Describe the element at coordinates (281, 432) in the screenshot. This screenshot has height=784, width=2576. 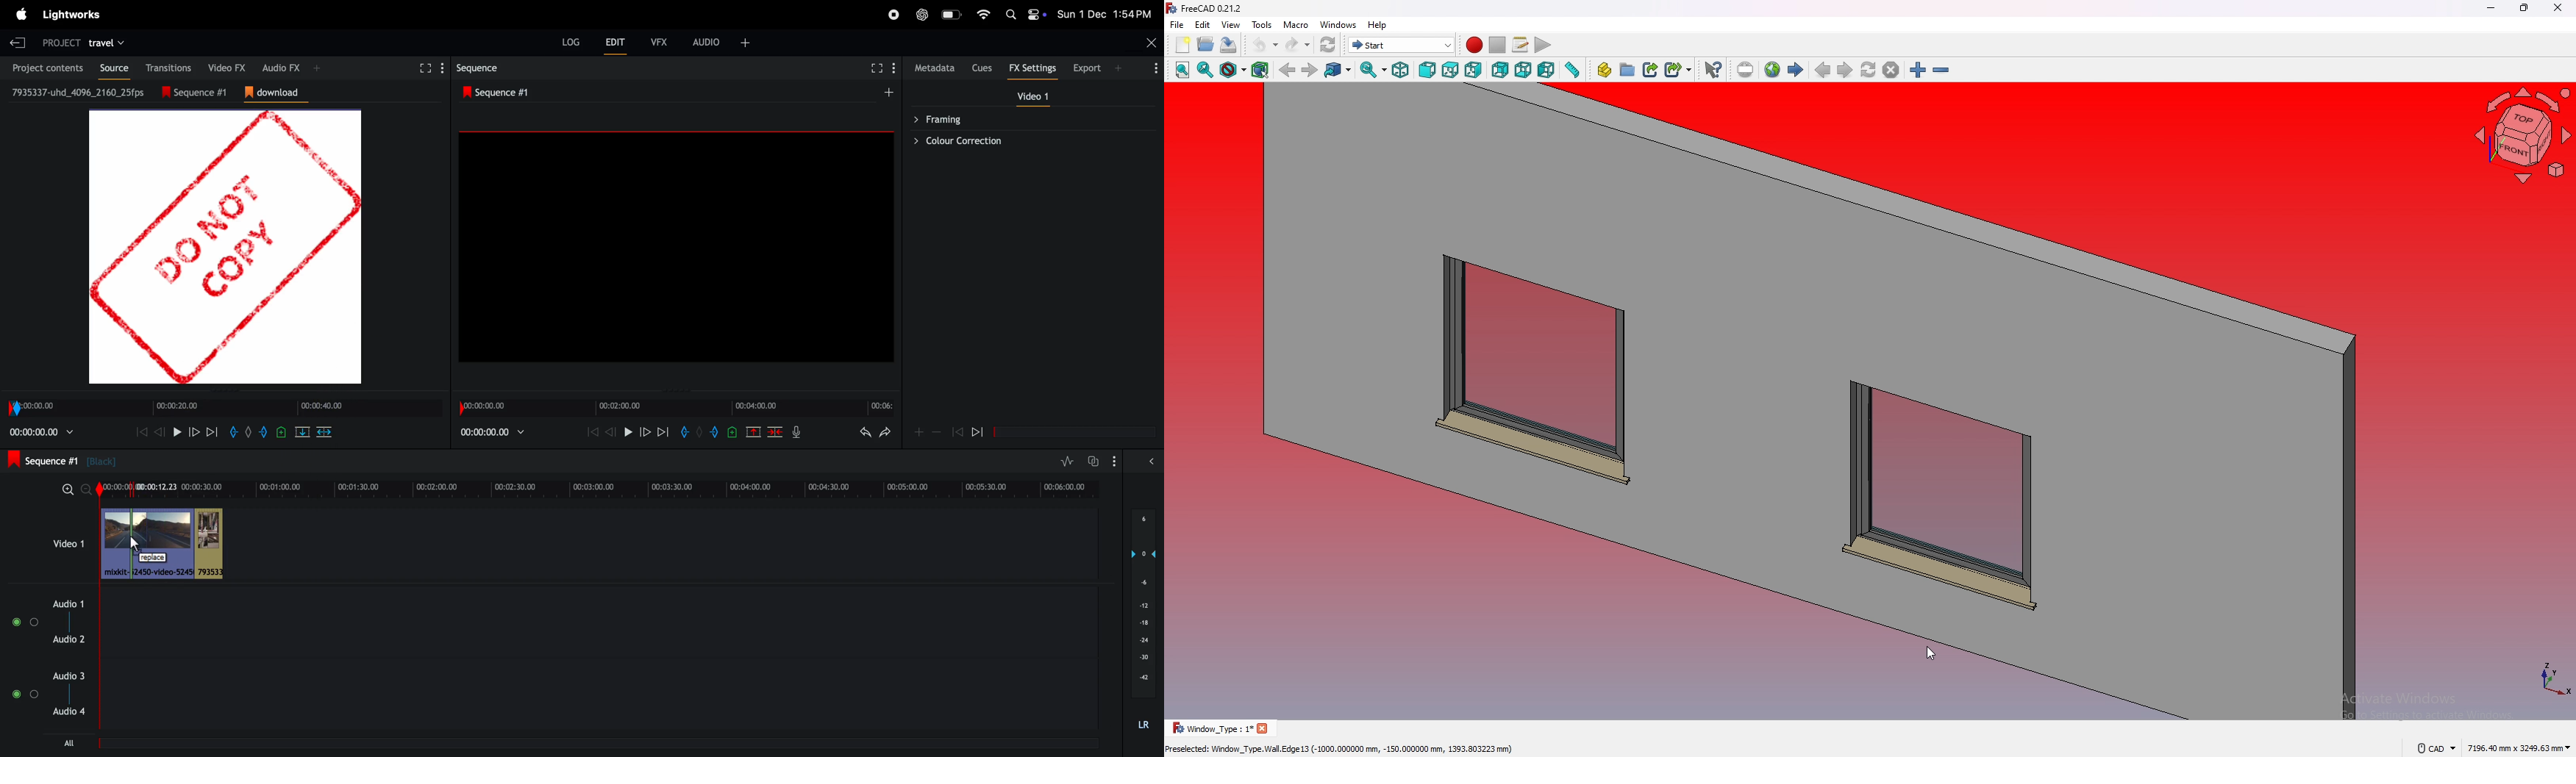
I see `add to current position` at that location.